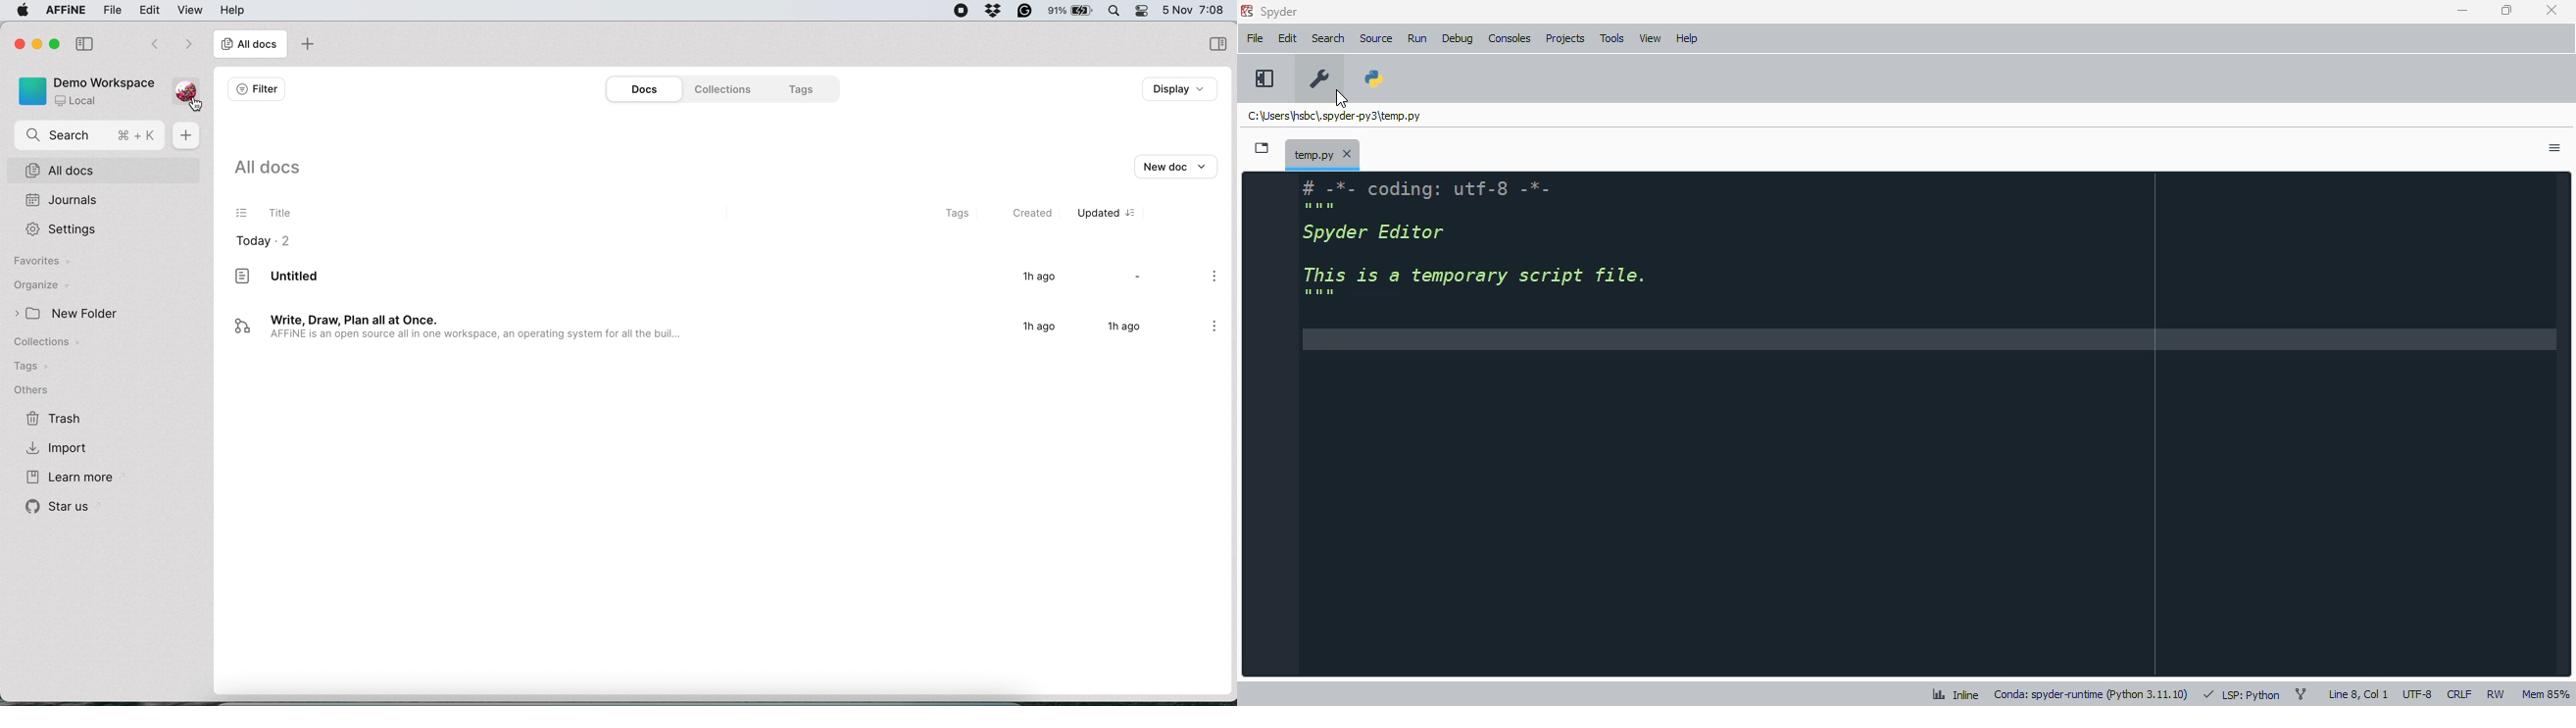  I want to click on date and time, so click(1197, 9).